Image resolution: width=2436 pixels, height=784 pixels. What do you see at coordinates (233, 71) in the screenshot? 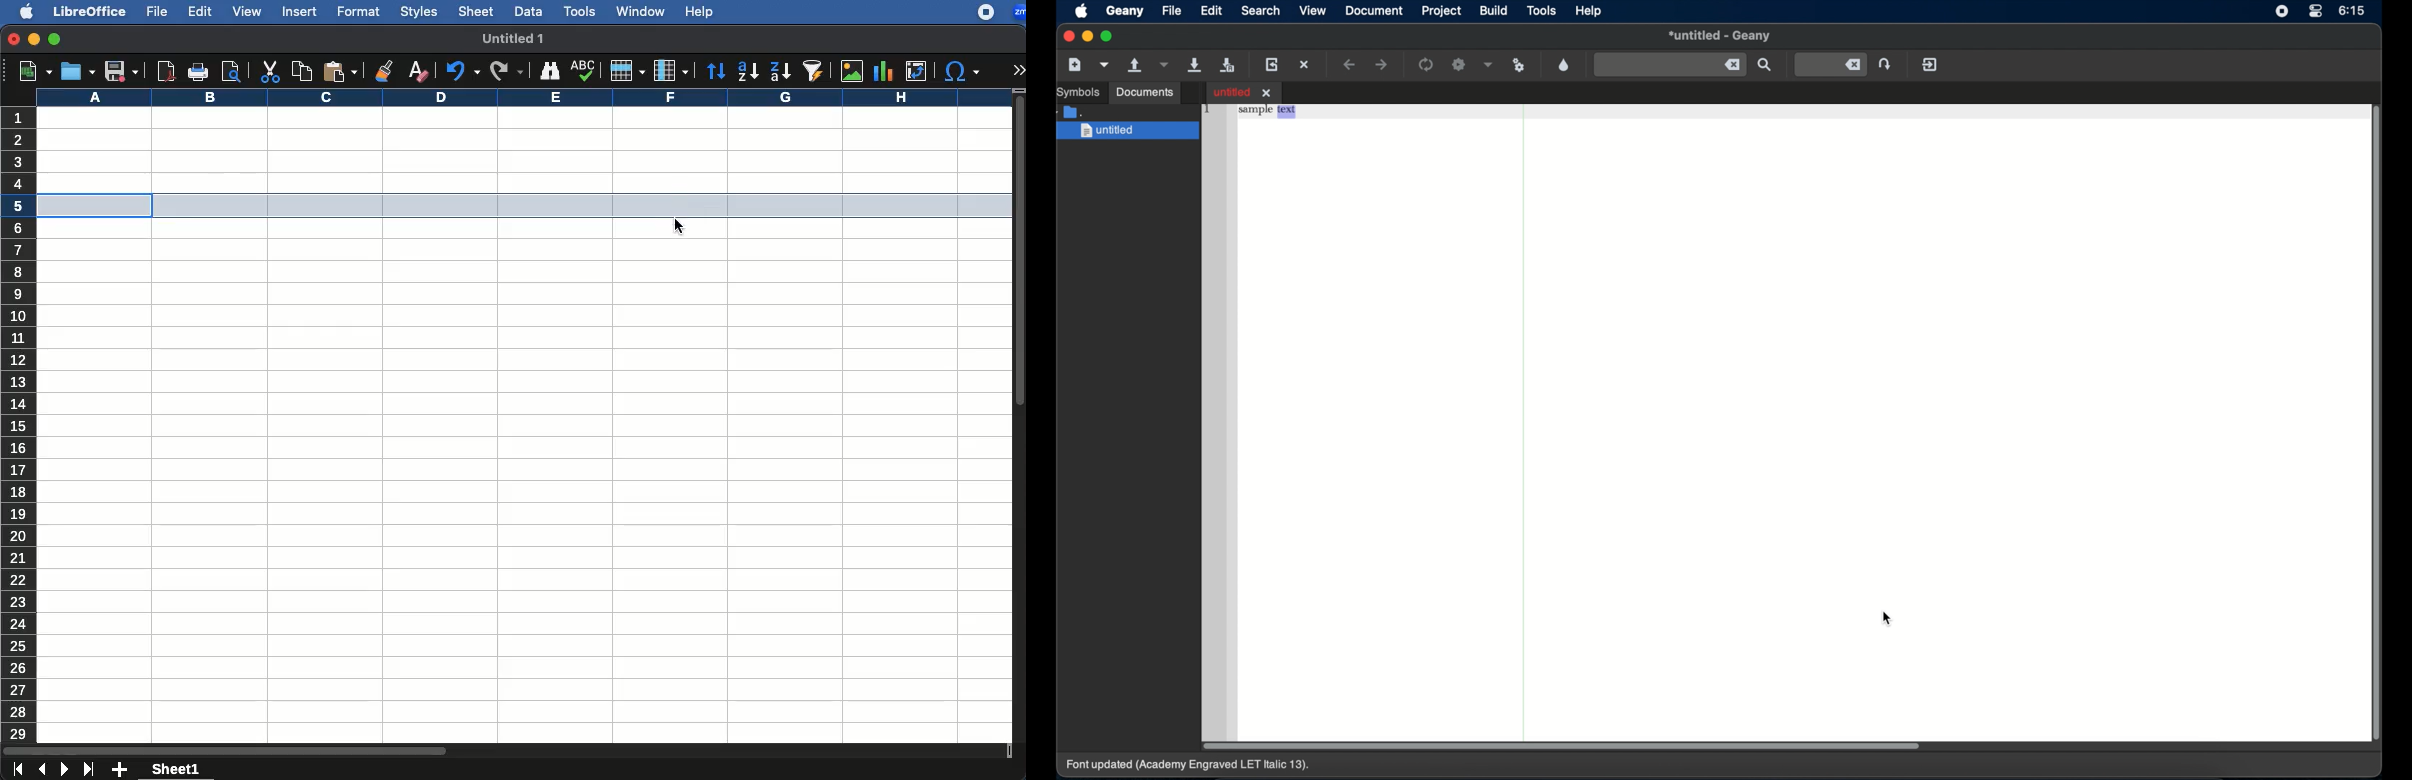
I see `print preview` at bounding box center [233, 71].